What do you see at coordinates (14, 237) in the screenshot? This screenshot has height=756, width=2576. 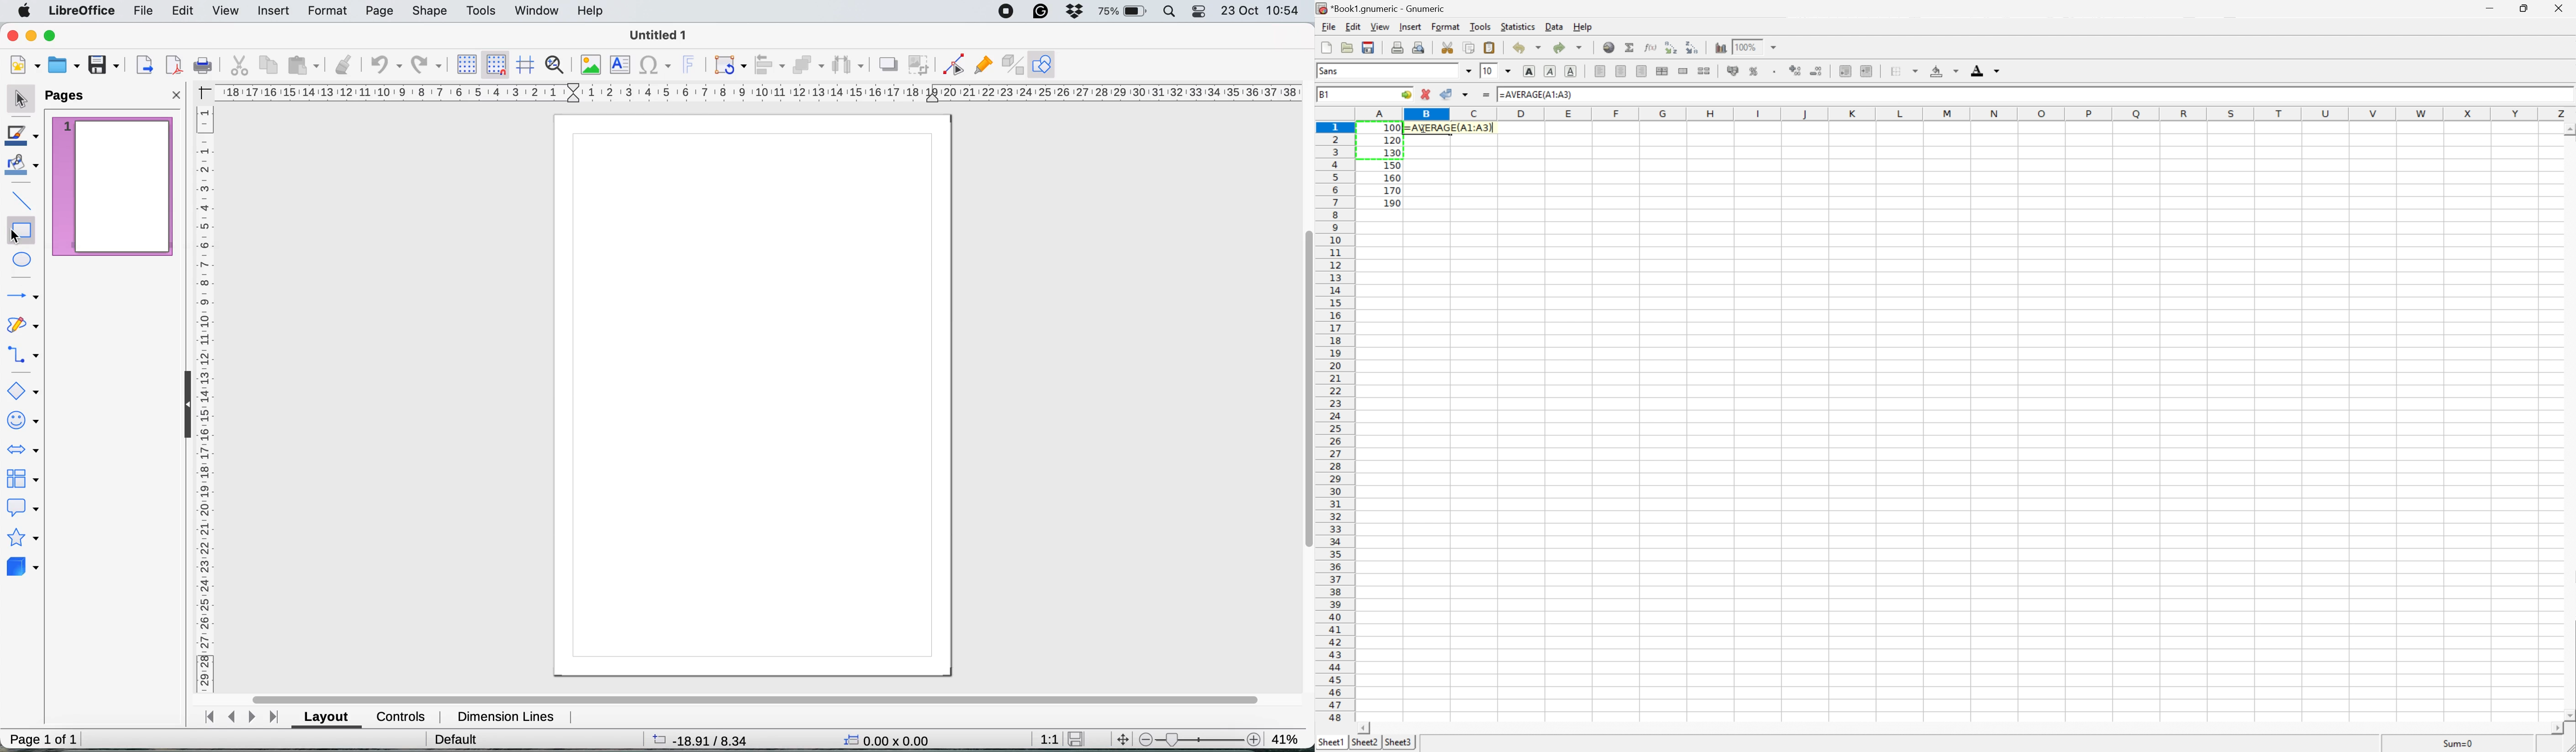 I see `cursor` at bounding box center [14, 237].